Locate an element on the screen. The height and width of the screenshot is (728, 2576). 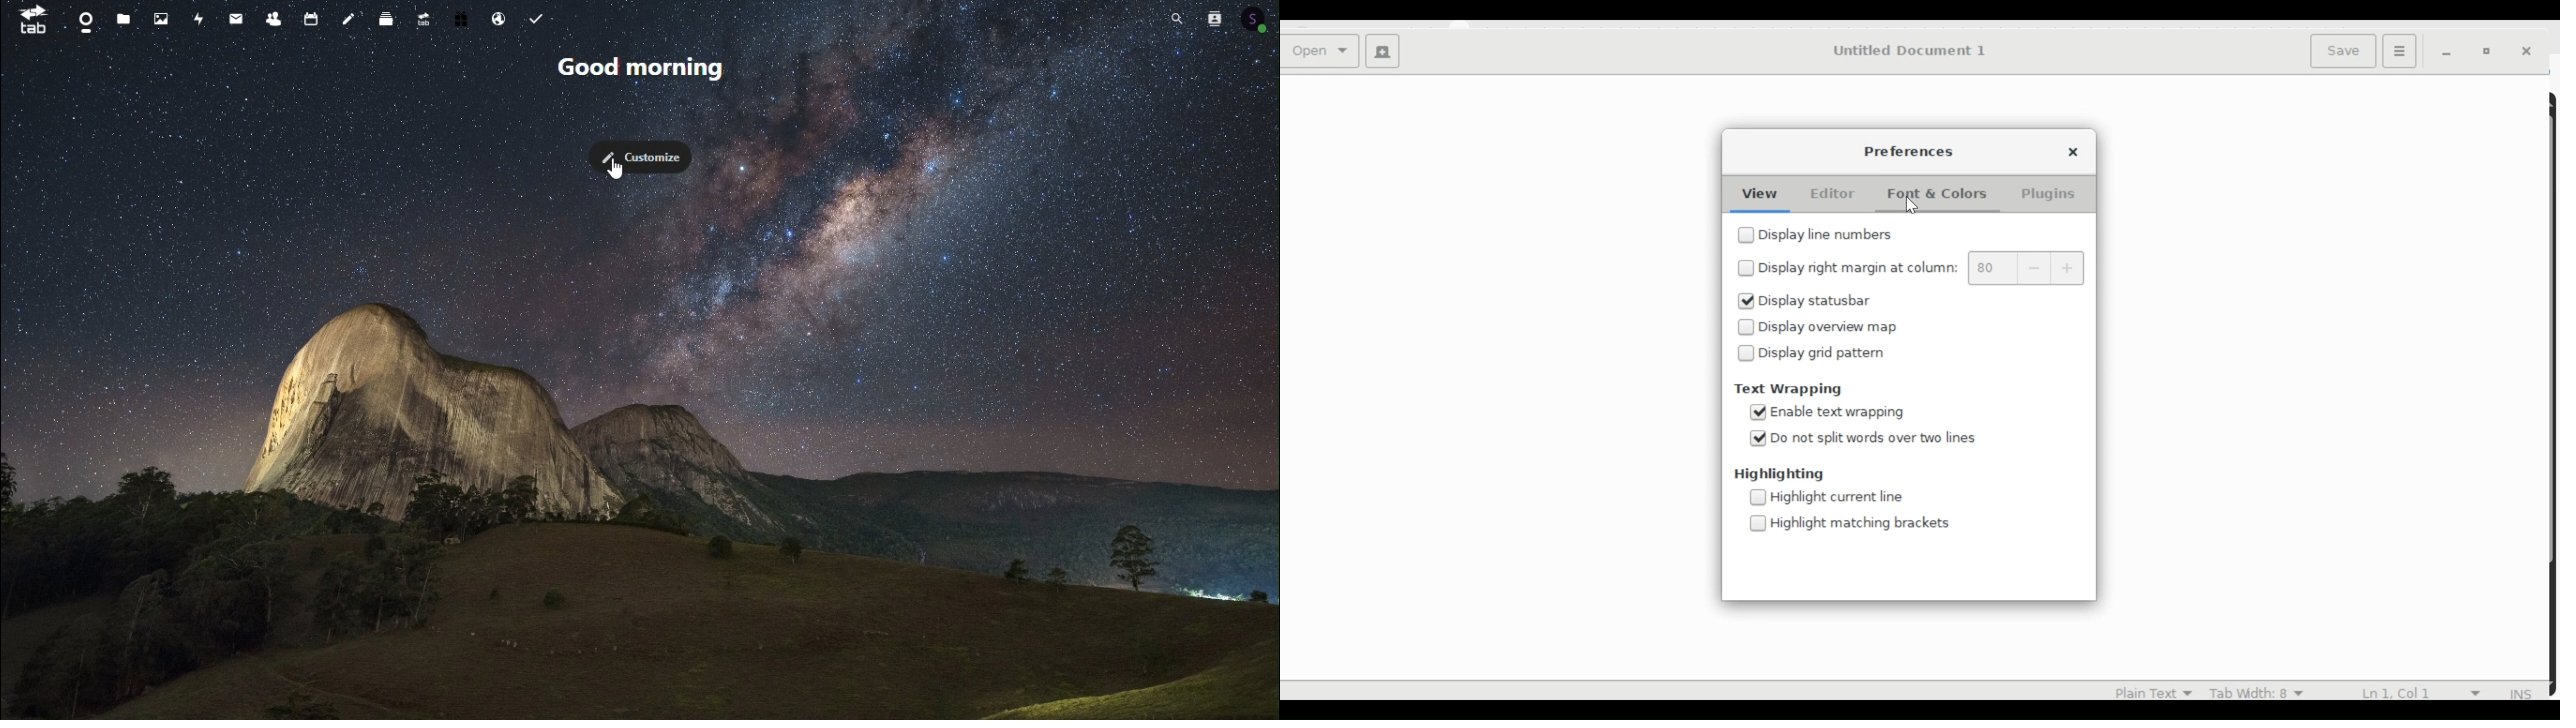
Calendar is located at coordinates (313, 16).